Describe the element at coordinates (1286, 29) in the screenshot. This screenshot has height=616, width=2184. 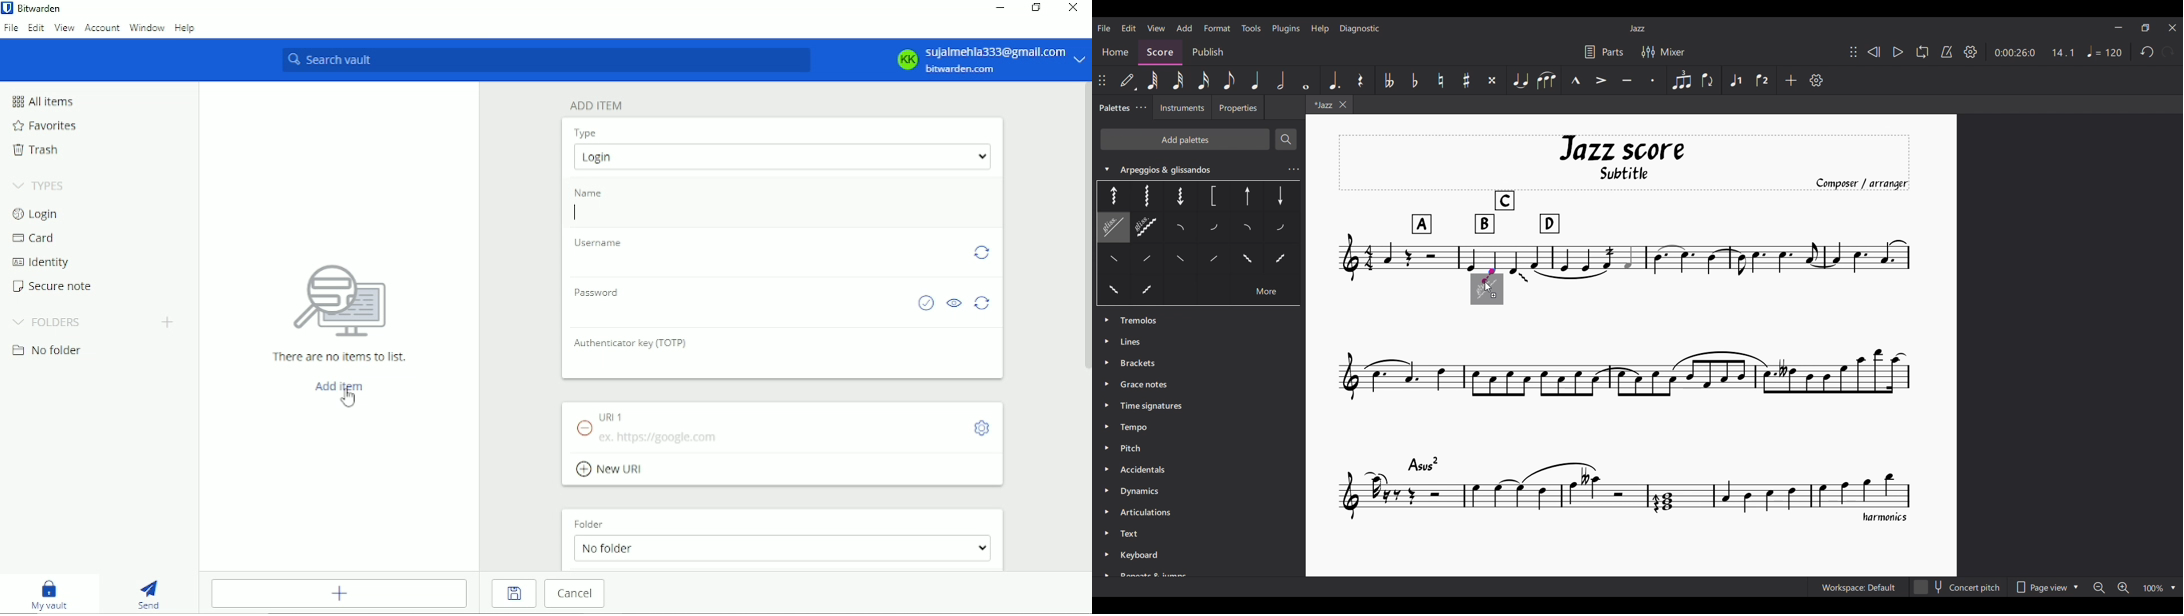
I see `Plugins menu` at that location.